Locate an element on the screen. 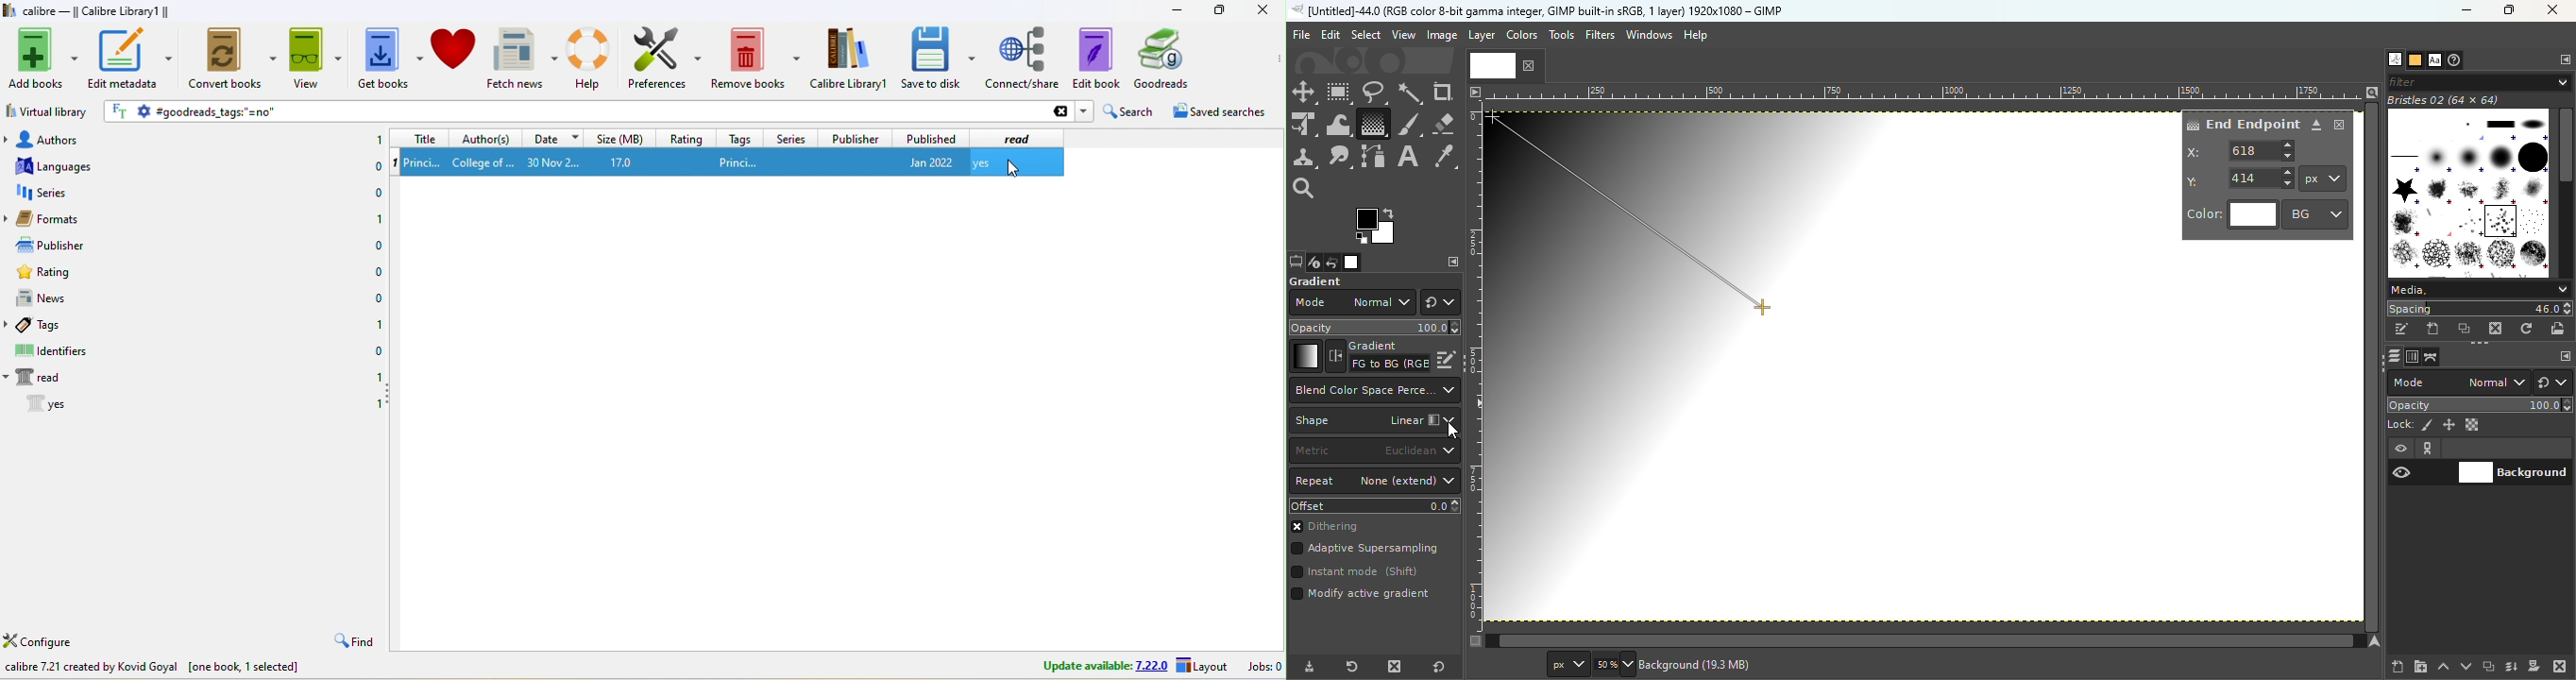  close is located at coordinates (1261, 10).